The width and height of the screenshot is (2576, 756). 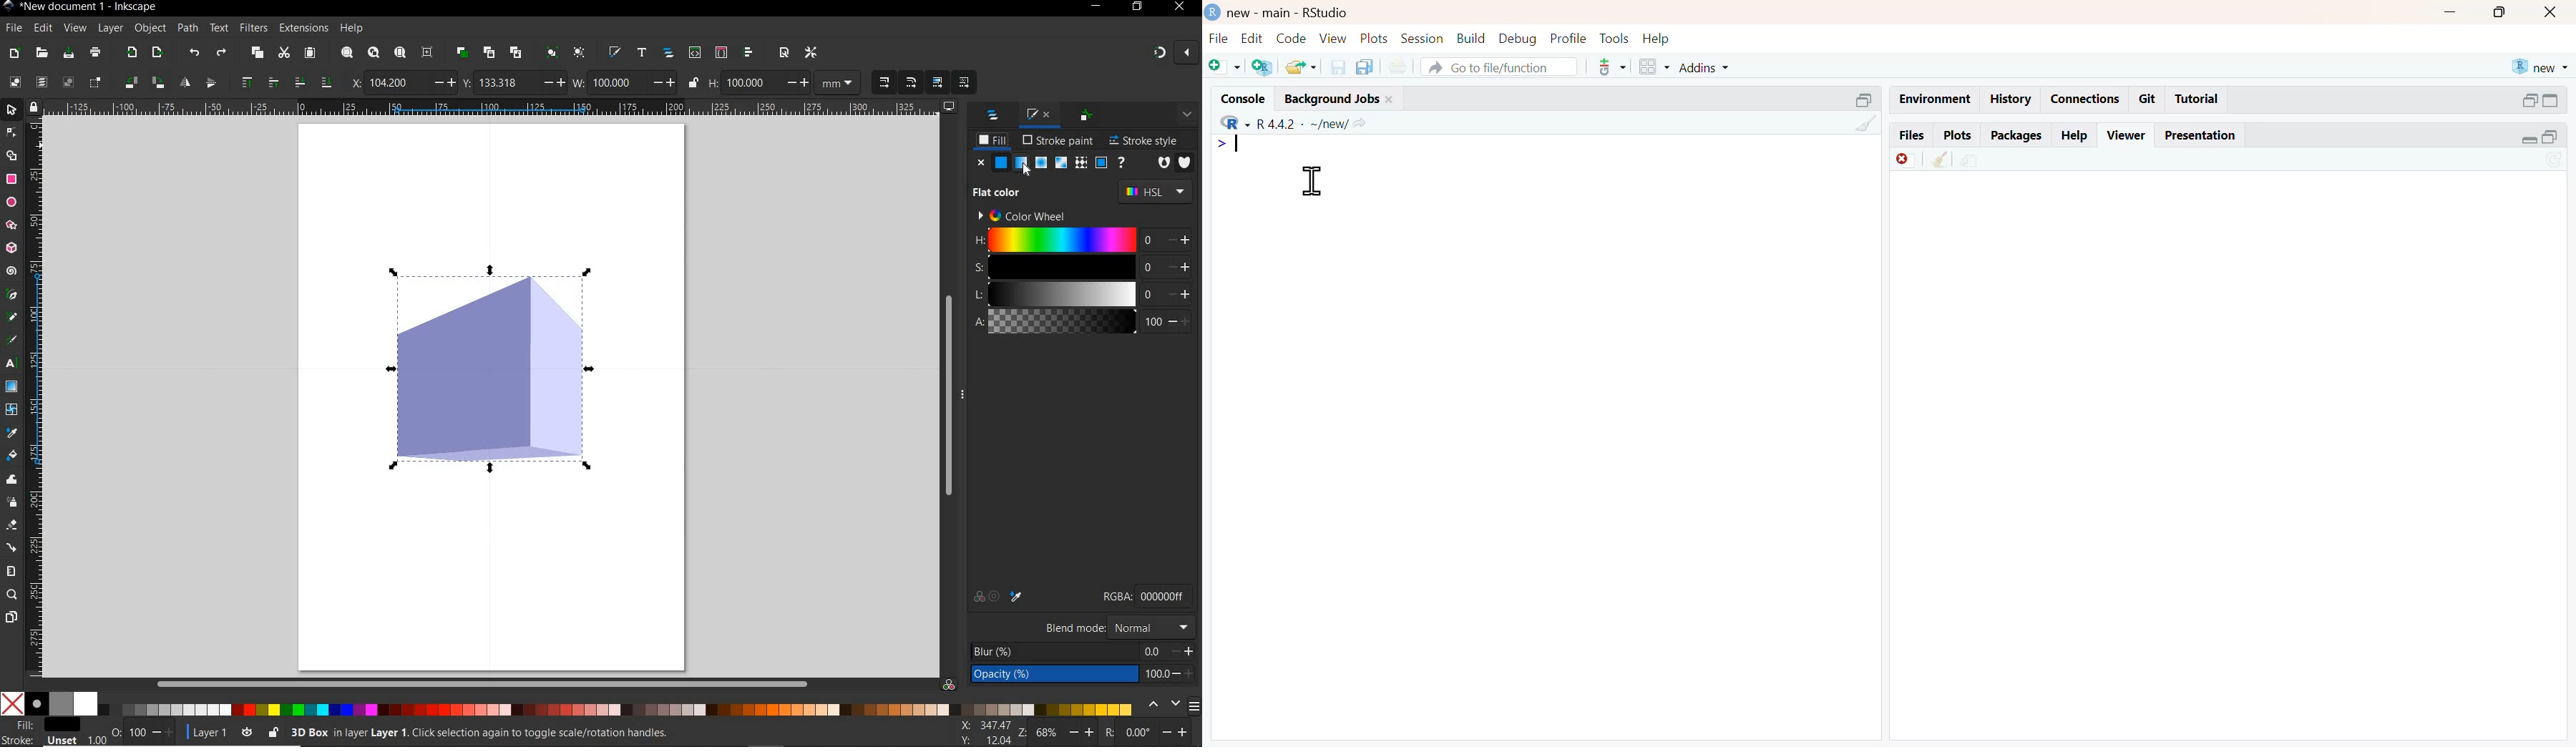 What do you see at coordinates (247, 733) in the screenshot?
I see `TOGGLE CURRENT LAYER VISIBILITY` at bounding box center [247, 733].